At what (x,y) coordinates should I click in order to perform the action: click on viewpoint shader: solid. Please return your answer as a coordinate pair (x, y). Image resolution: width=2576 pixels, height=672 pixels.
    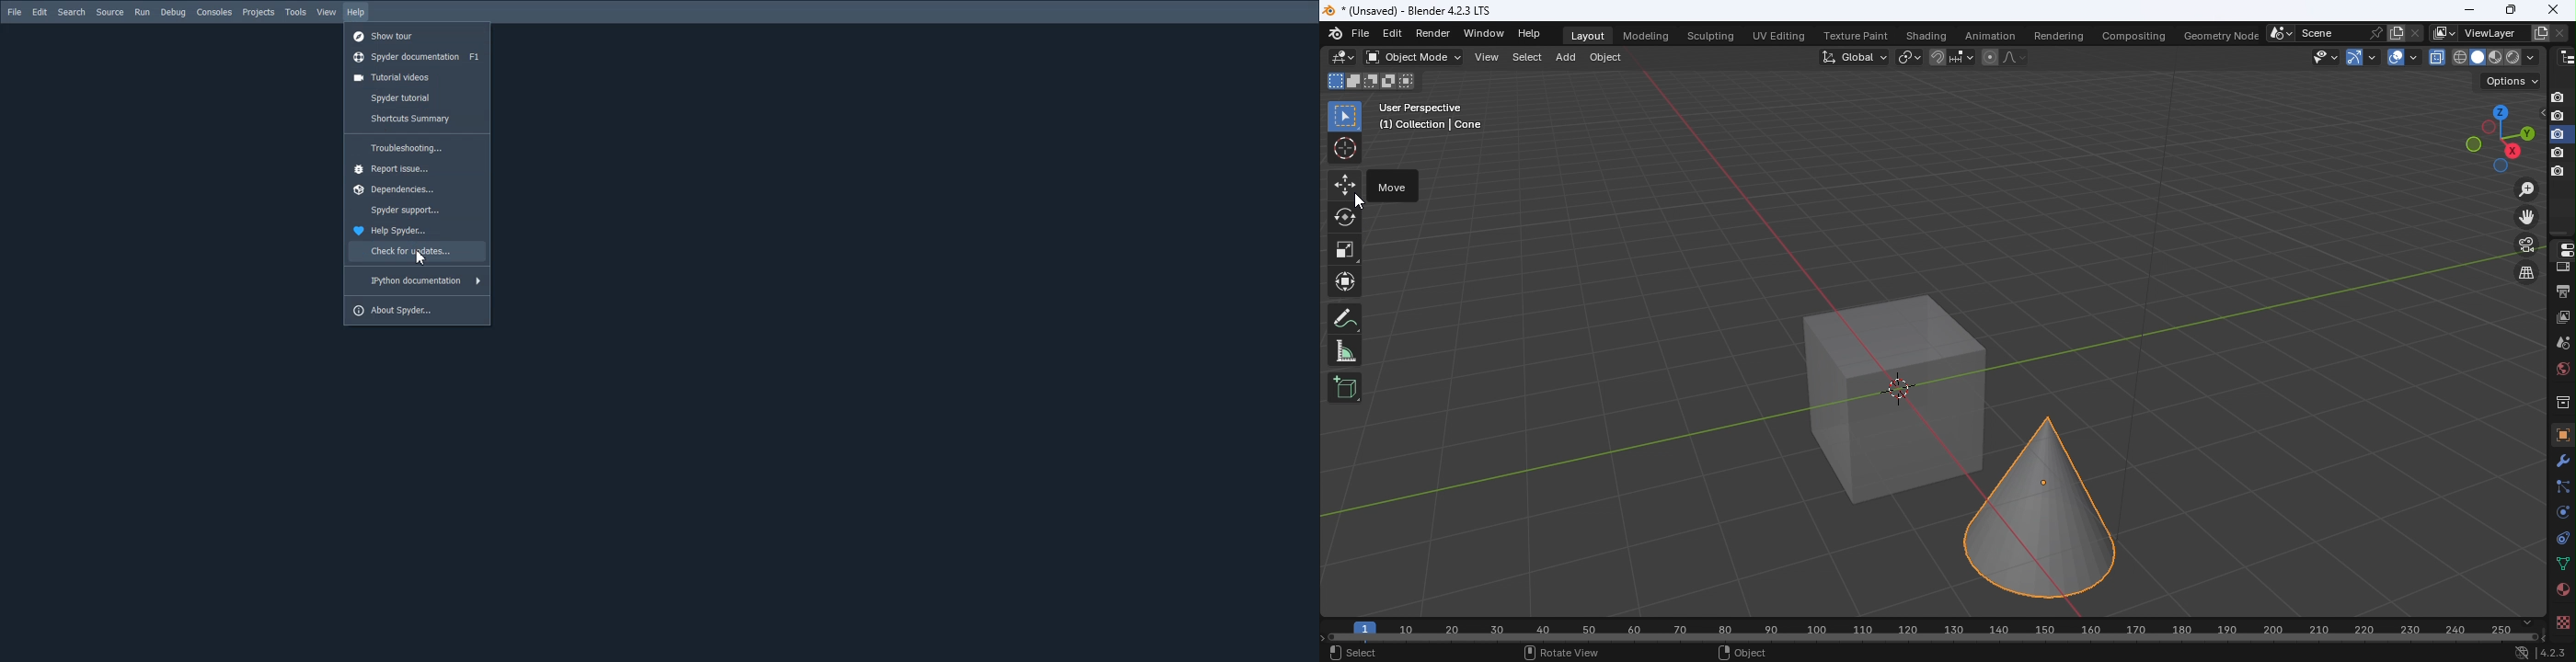
    Looking at the image, I should click on (2476, 57).